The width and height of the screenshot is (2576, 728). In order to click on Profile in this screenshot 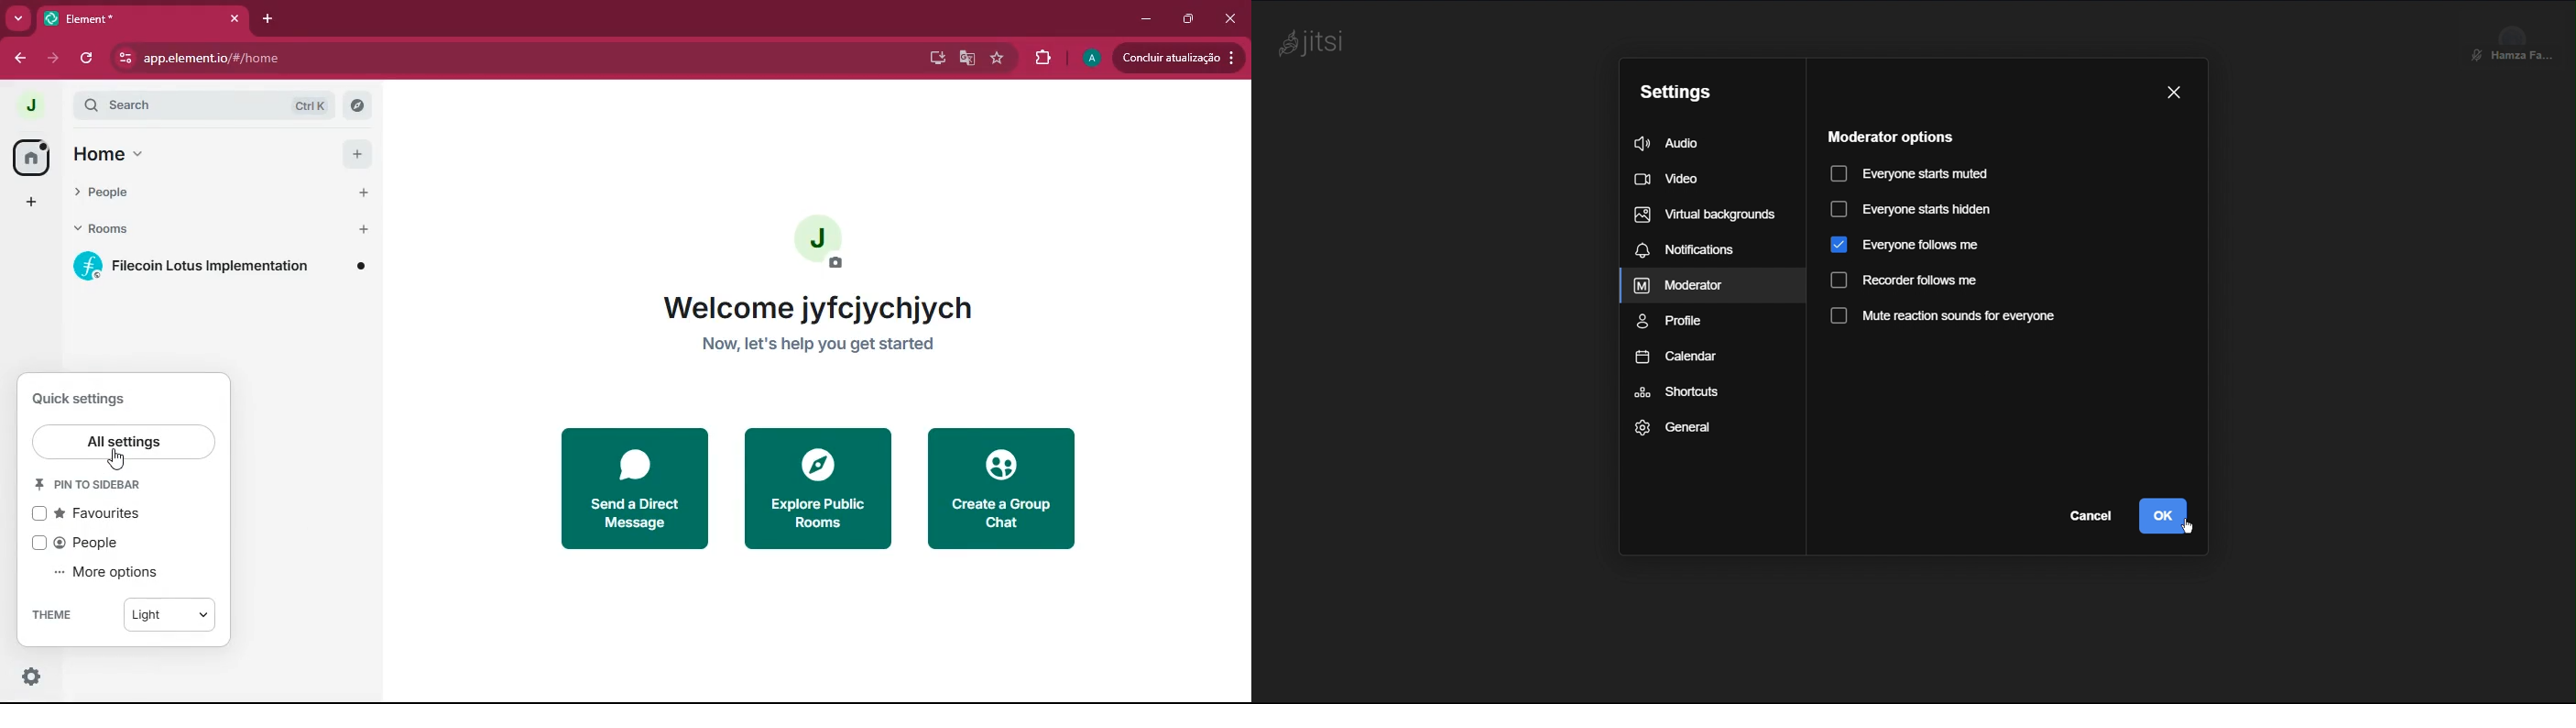, I will do `click(1675, 321)`.